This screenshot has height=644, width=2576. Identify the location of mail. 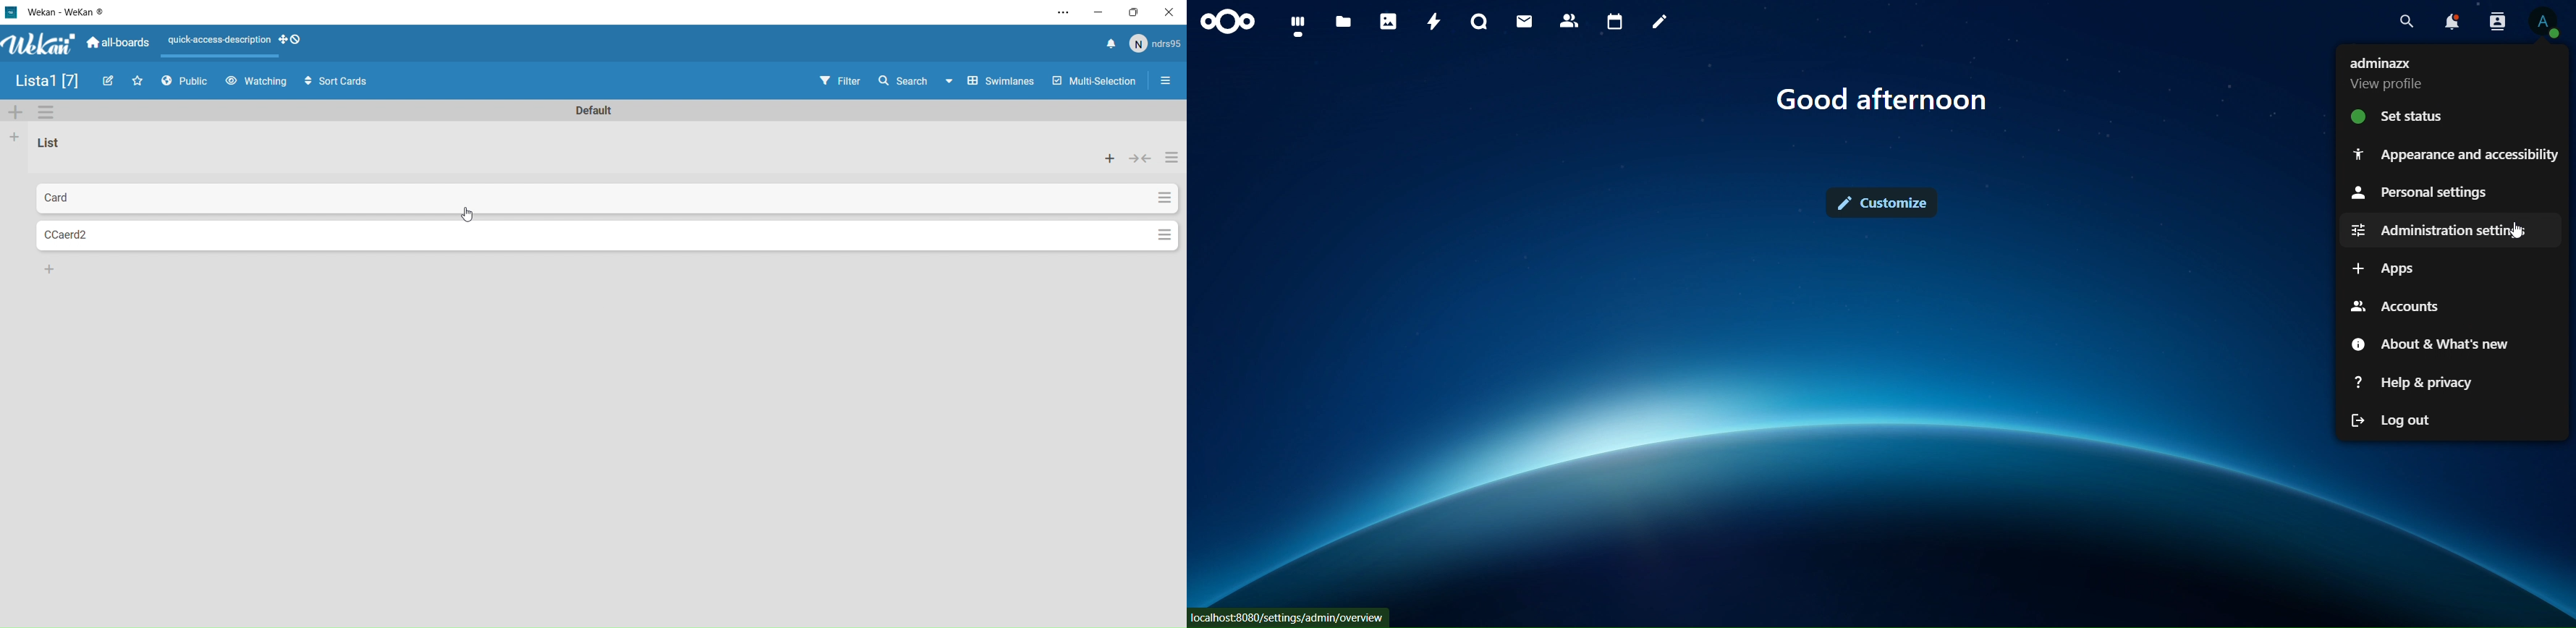
(1522, 22).